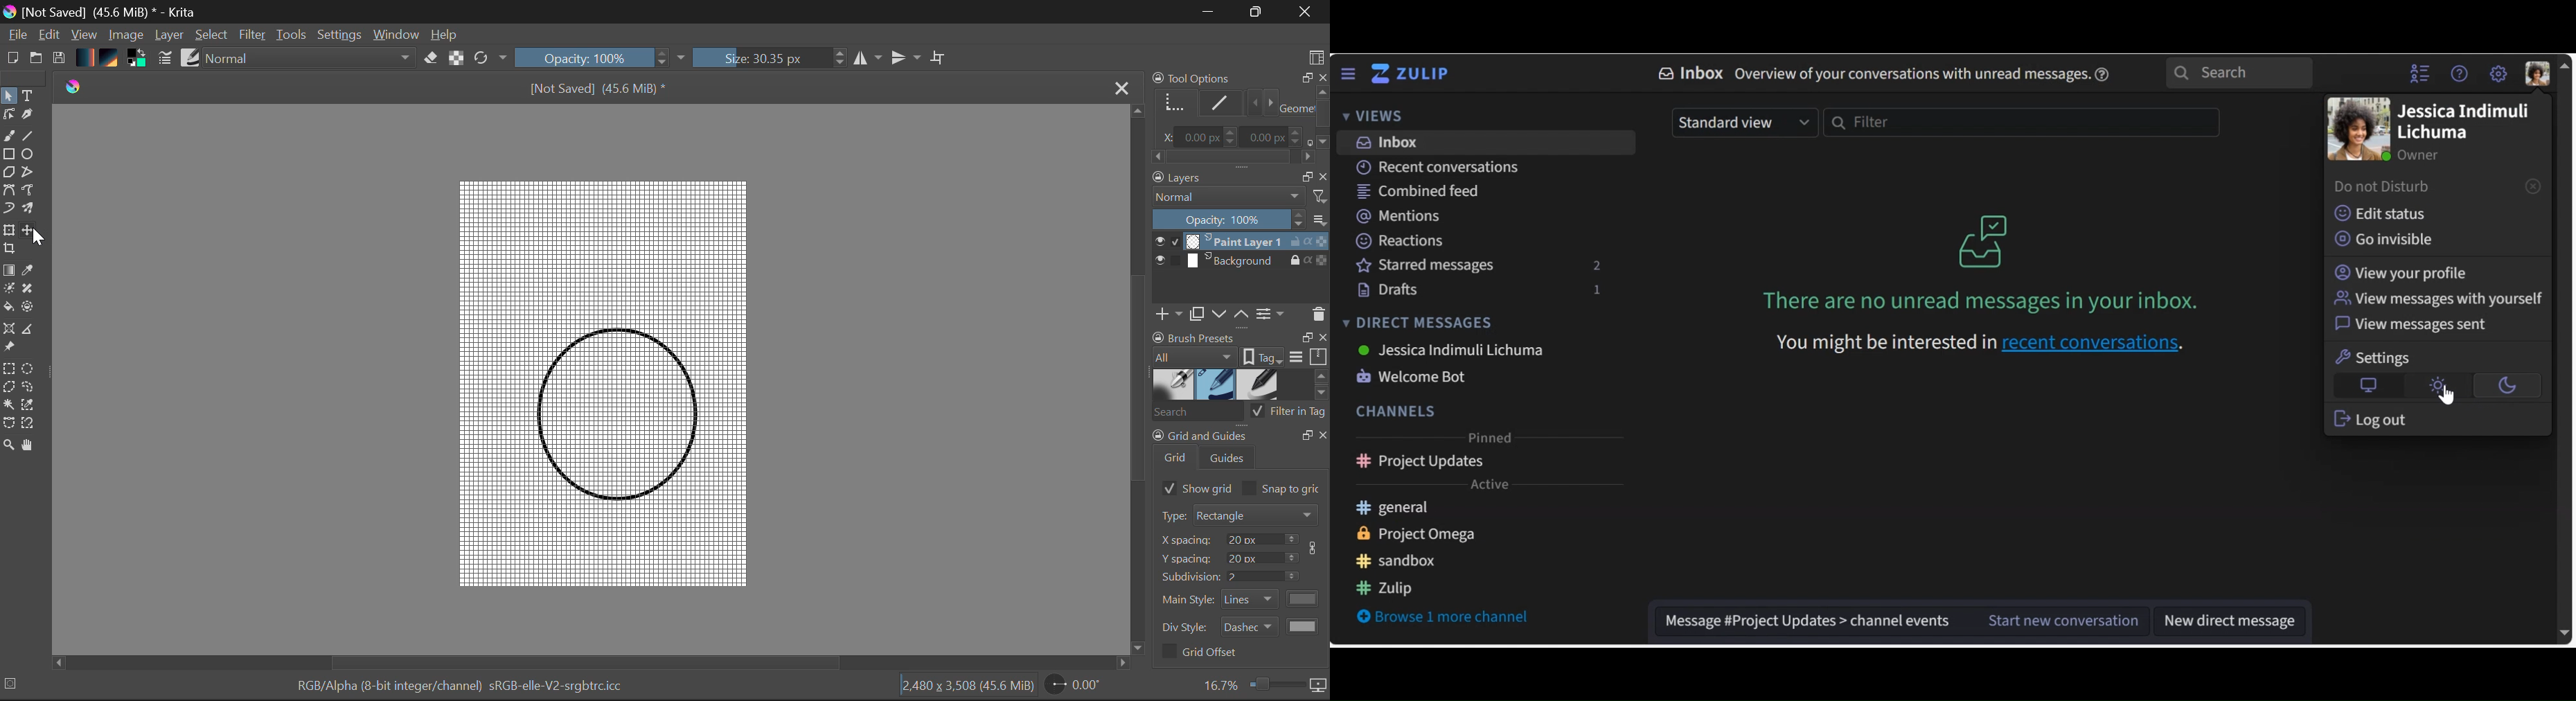  What do you see at coordinates (2438, 386) in the screenshot?
I see `Light theme` at bounding box center [2438, 386].